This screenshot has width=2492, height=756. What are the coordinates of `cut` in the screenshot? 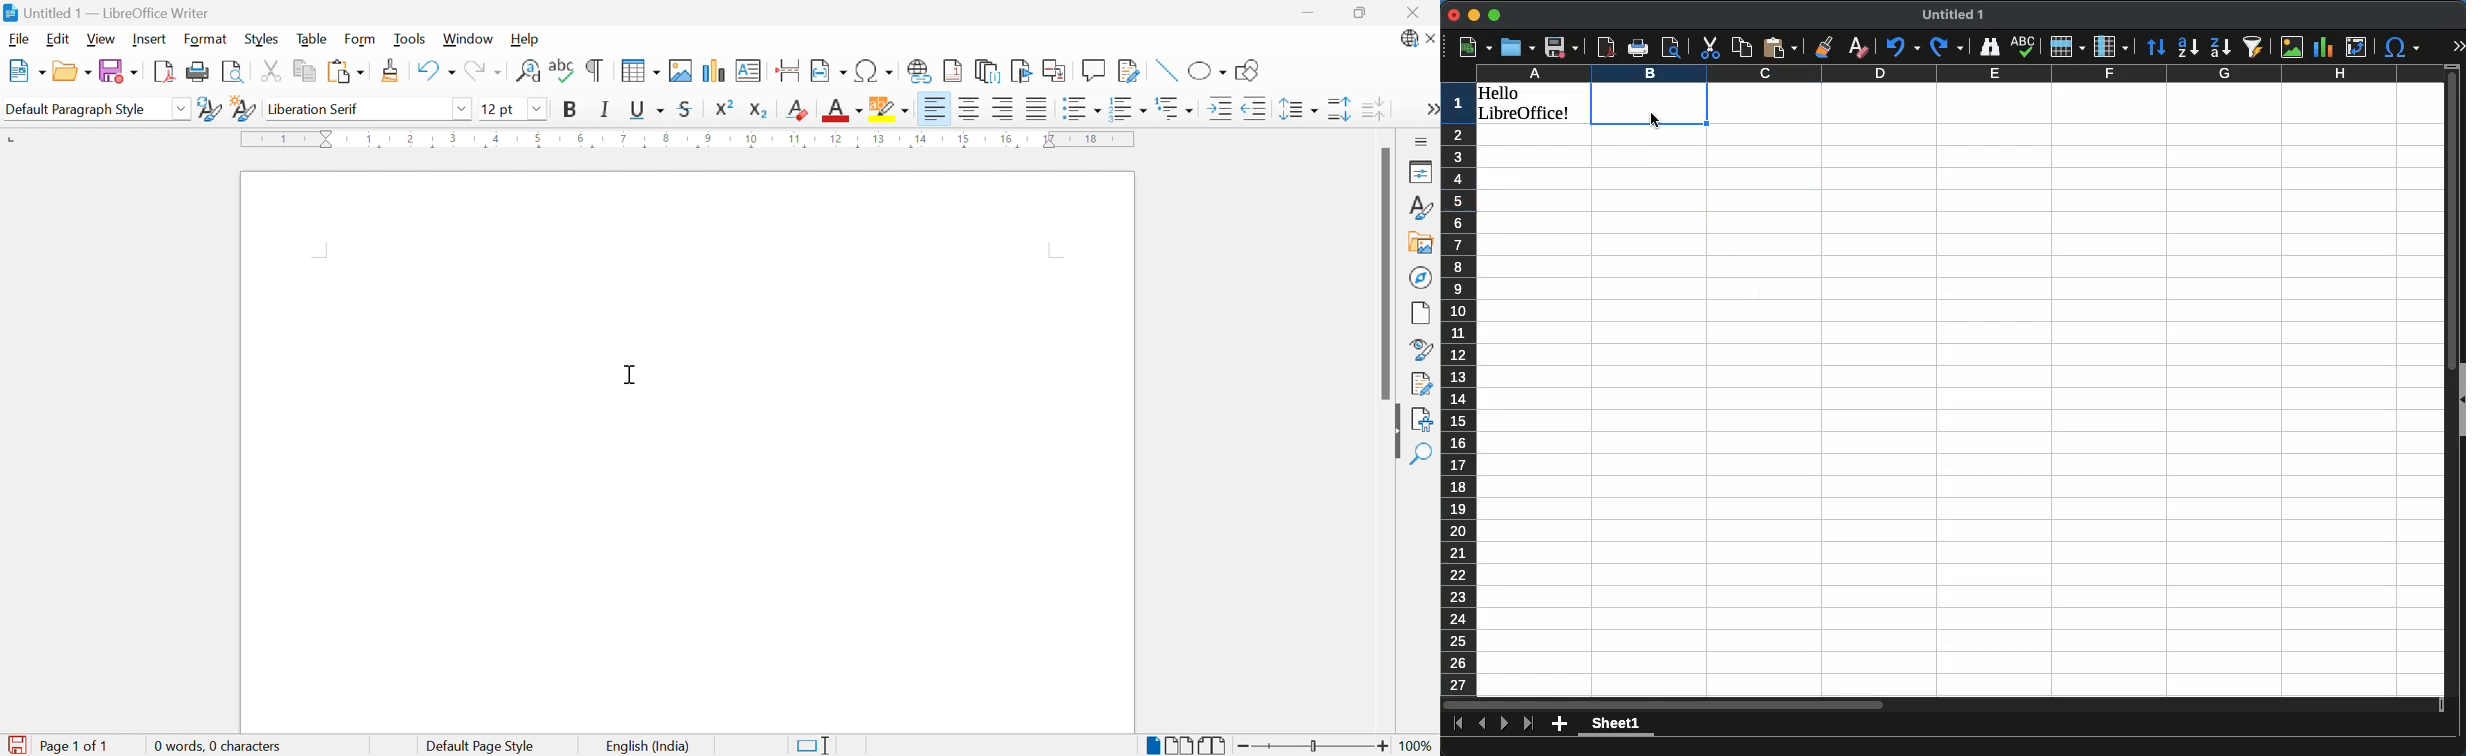 It's located at (1708, 47).